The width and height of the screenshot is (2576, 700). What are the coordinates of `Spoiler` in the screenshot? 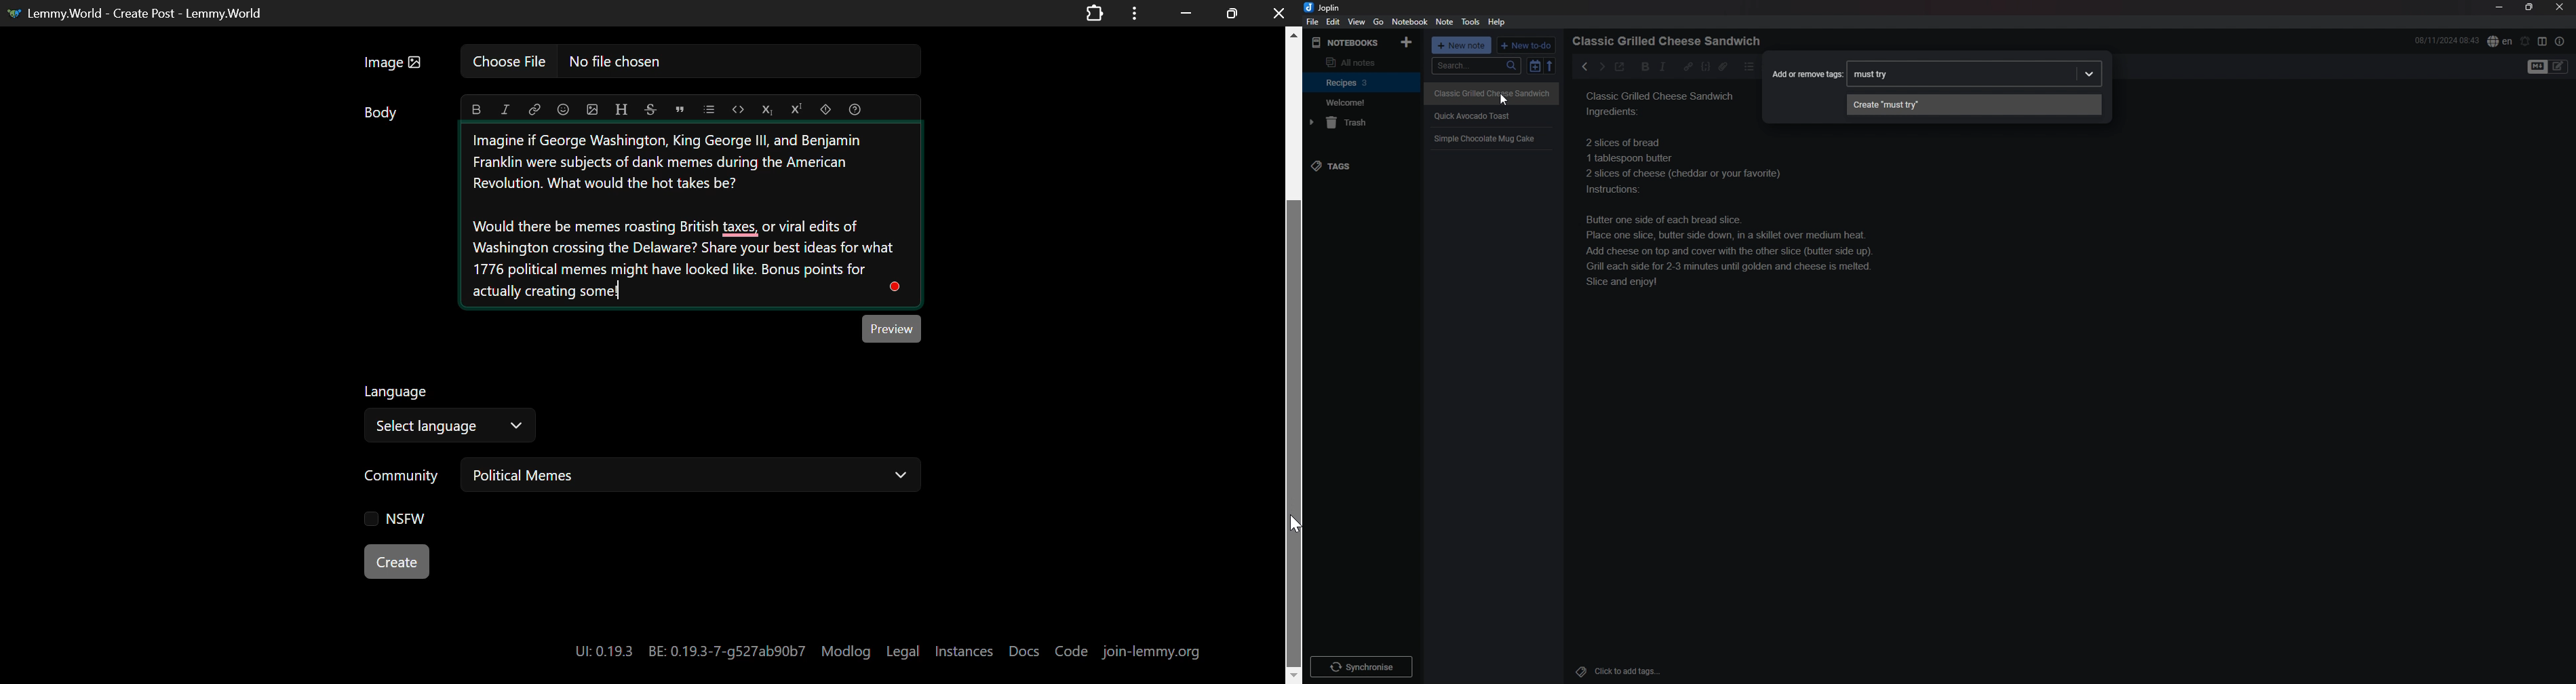 It's located at (826, 110).